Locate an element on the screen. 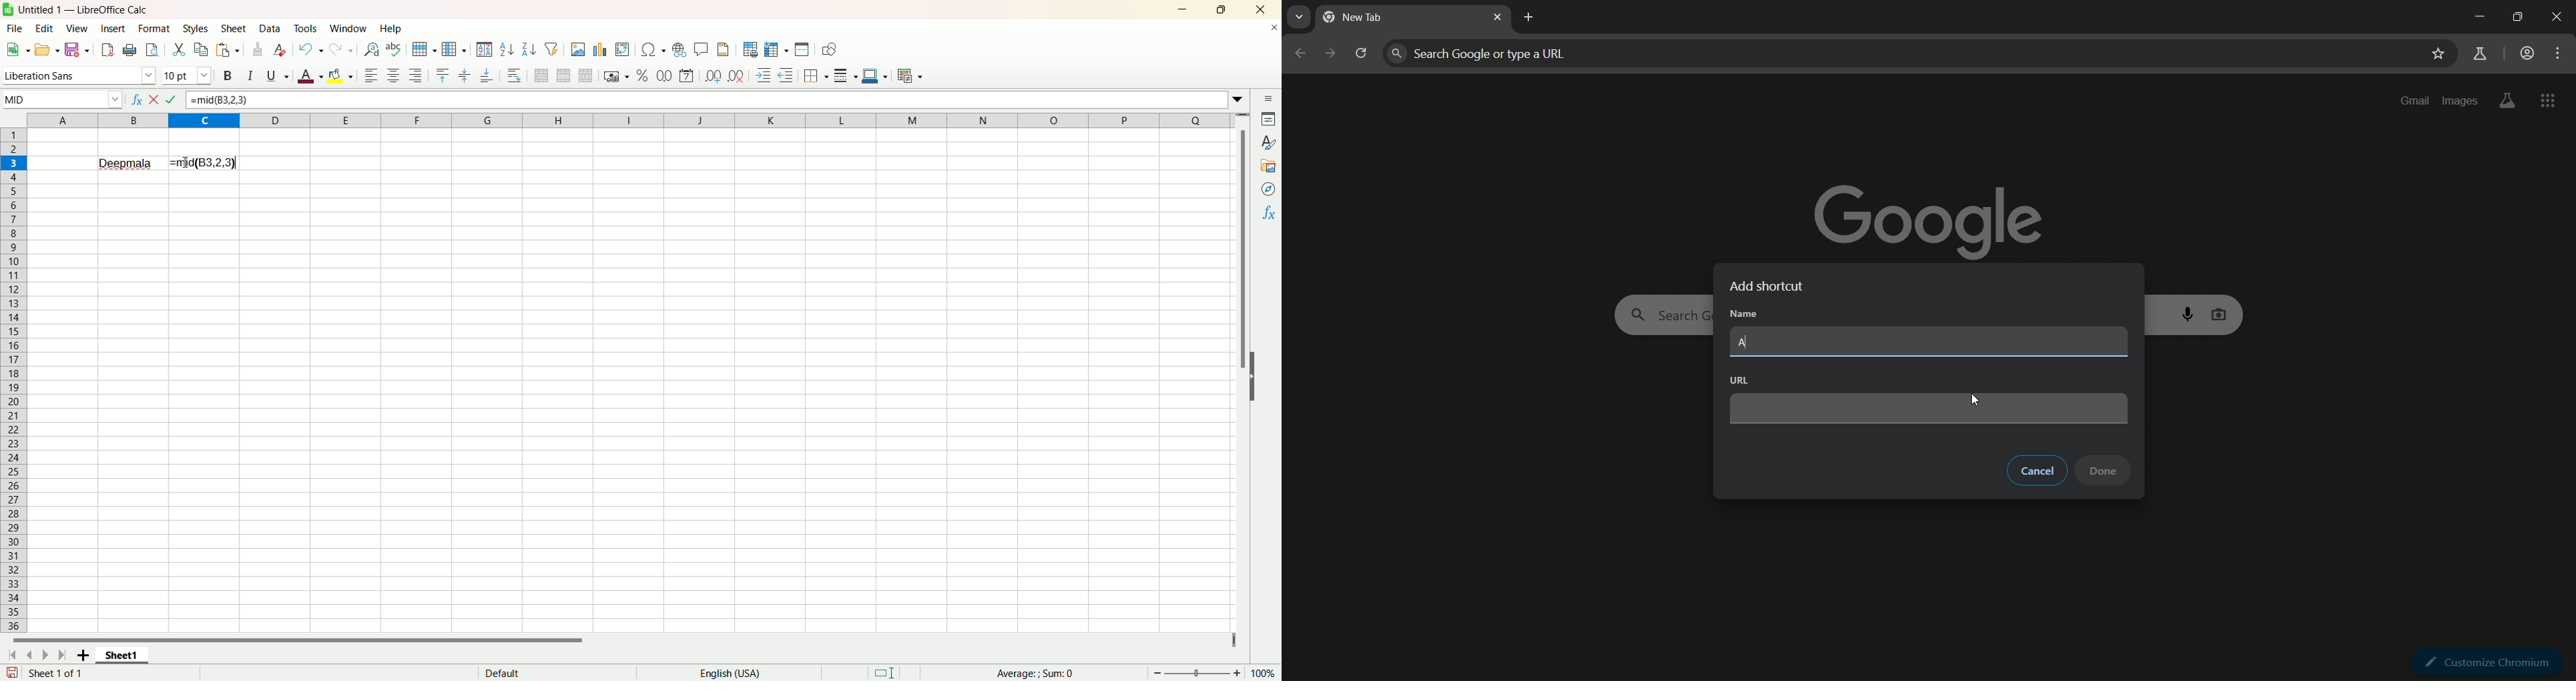 The height and width of the screenshot is (700, 2576). Cursor is located at coordinates (187, 162).